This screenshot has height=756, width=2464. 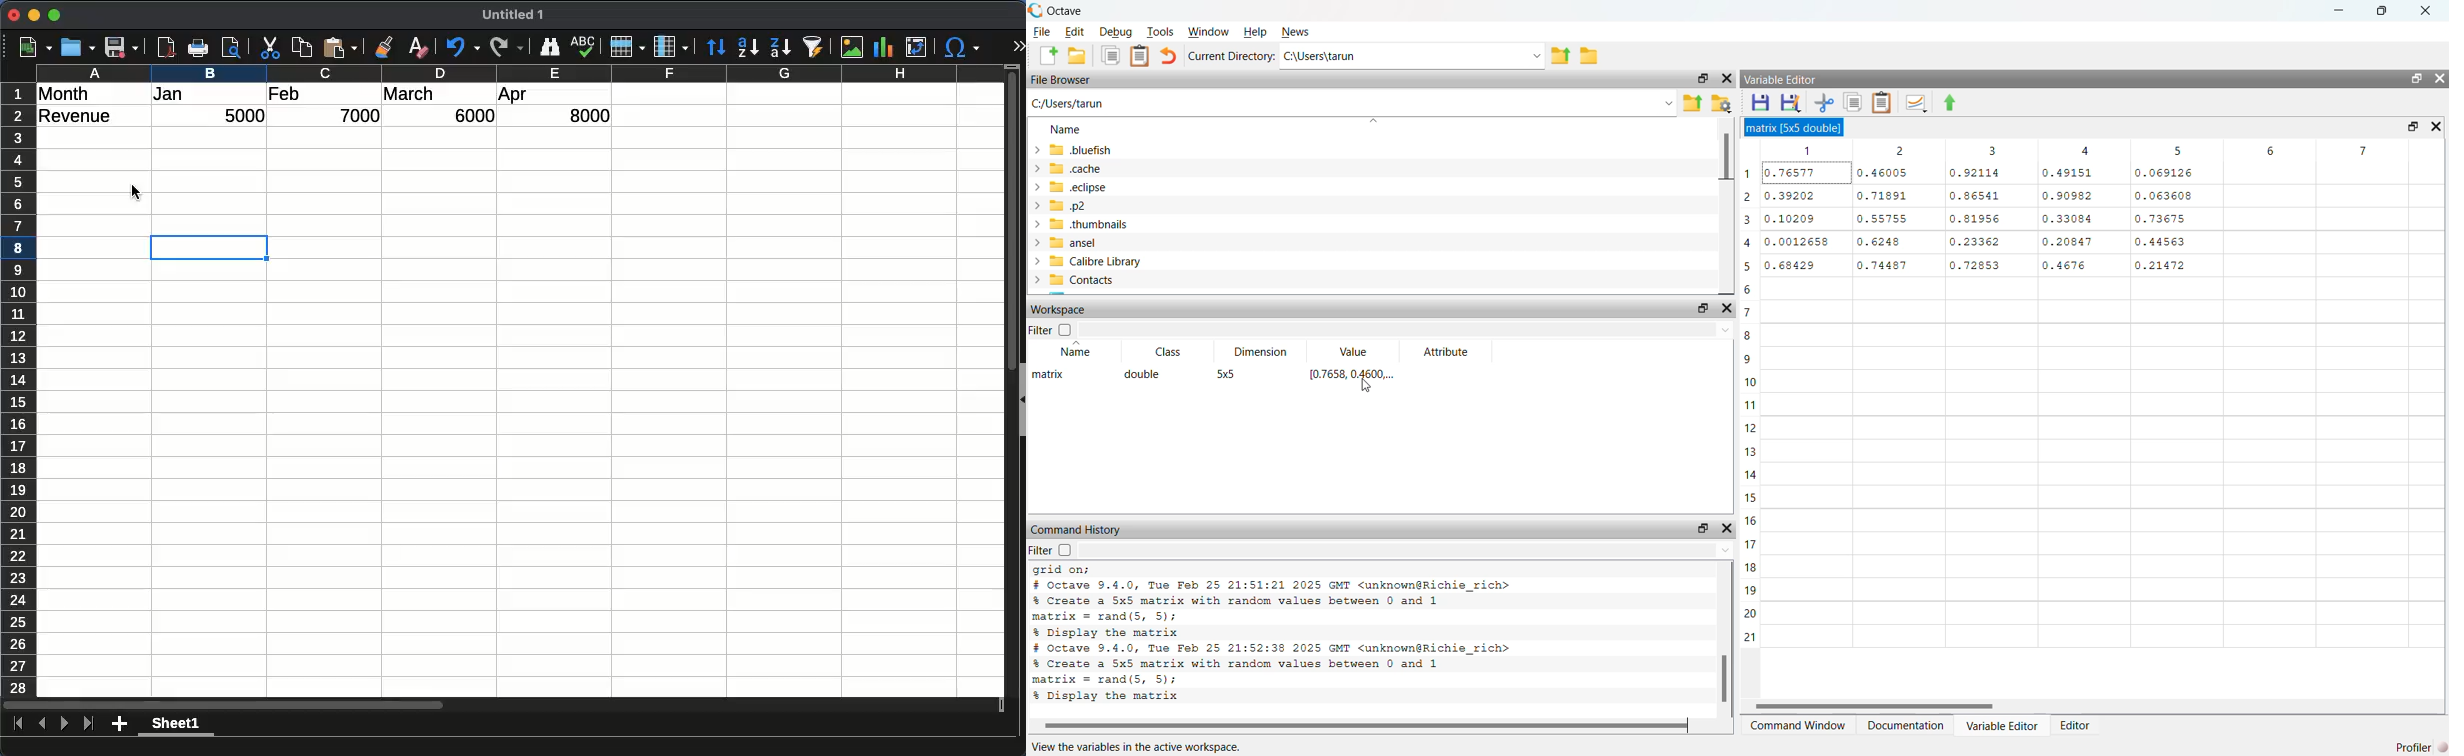 What do you see at coordinates (782, 47) in the screenshot?
I see `descending` at bounding box center [782, 47].